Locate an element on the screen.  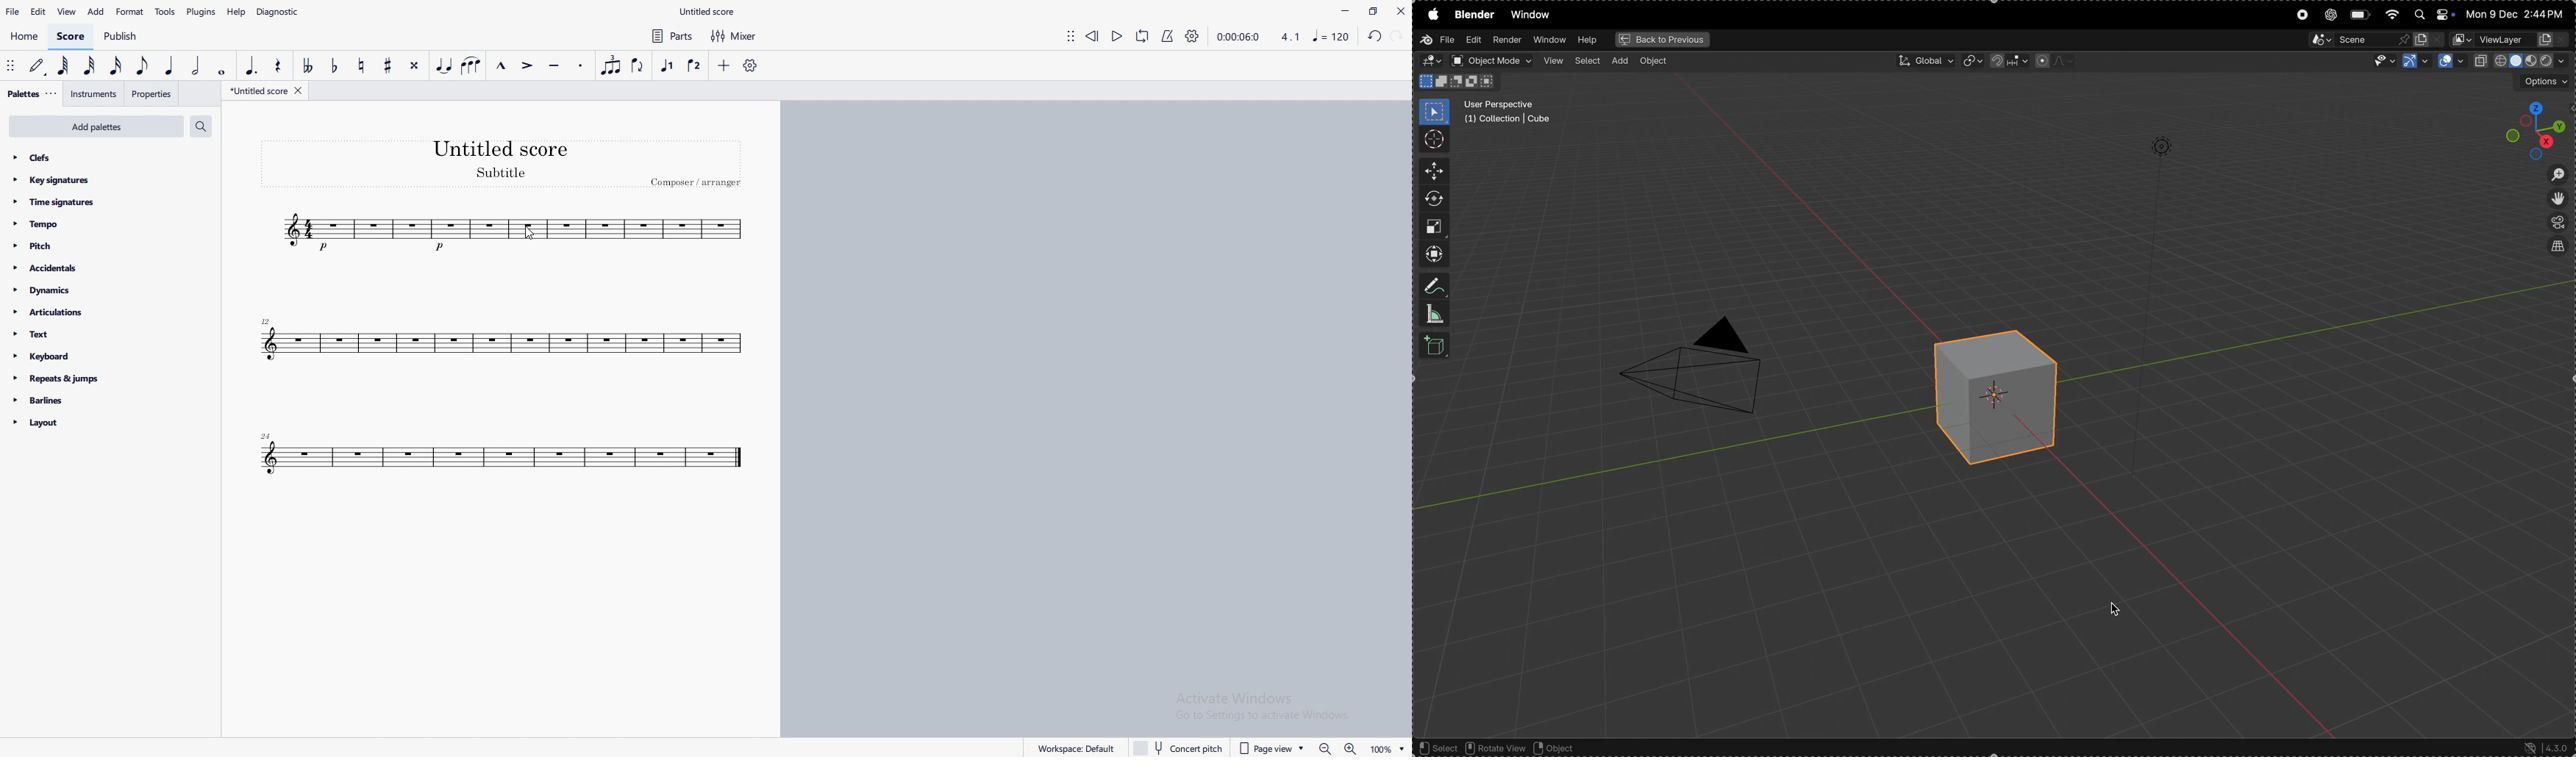
toggle natural is located at coordinates (362, 65).